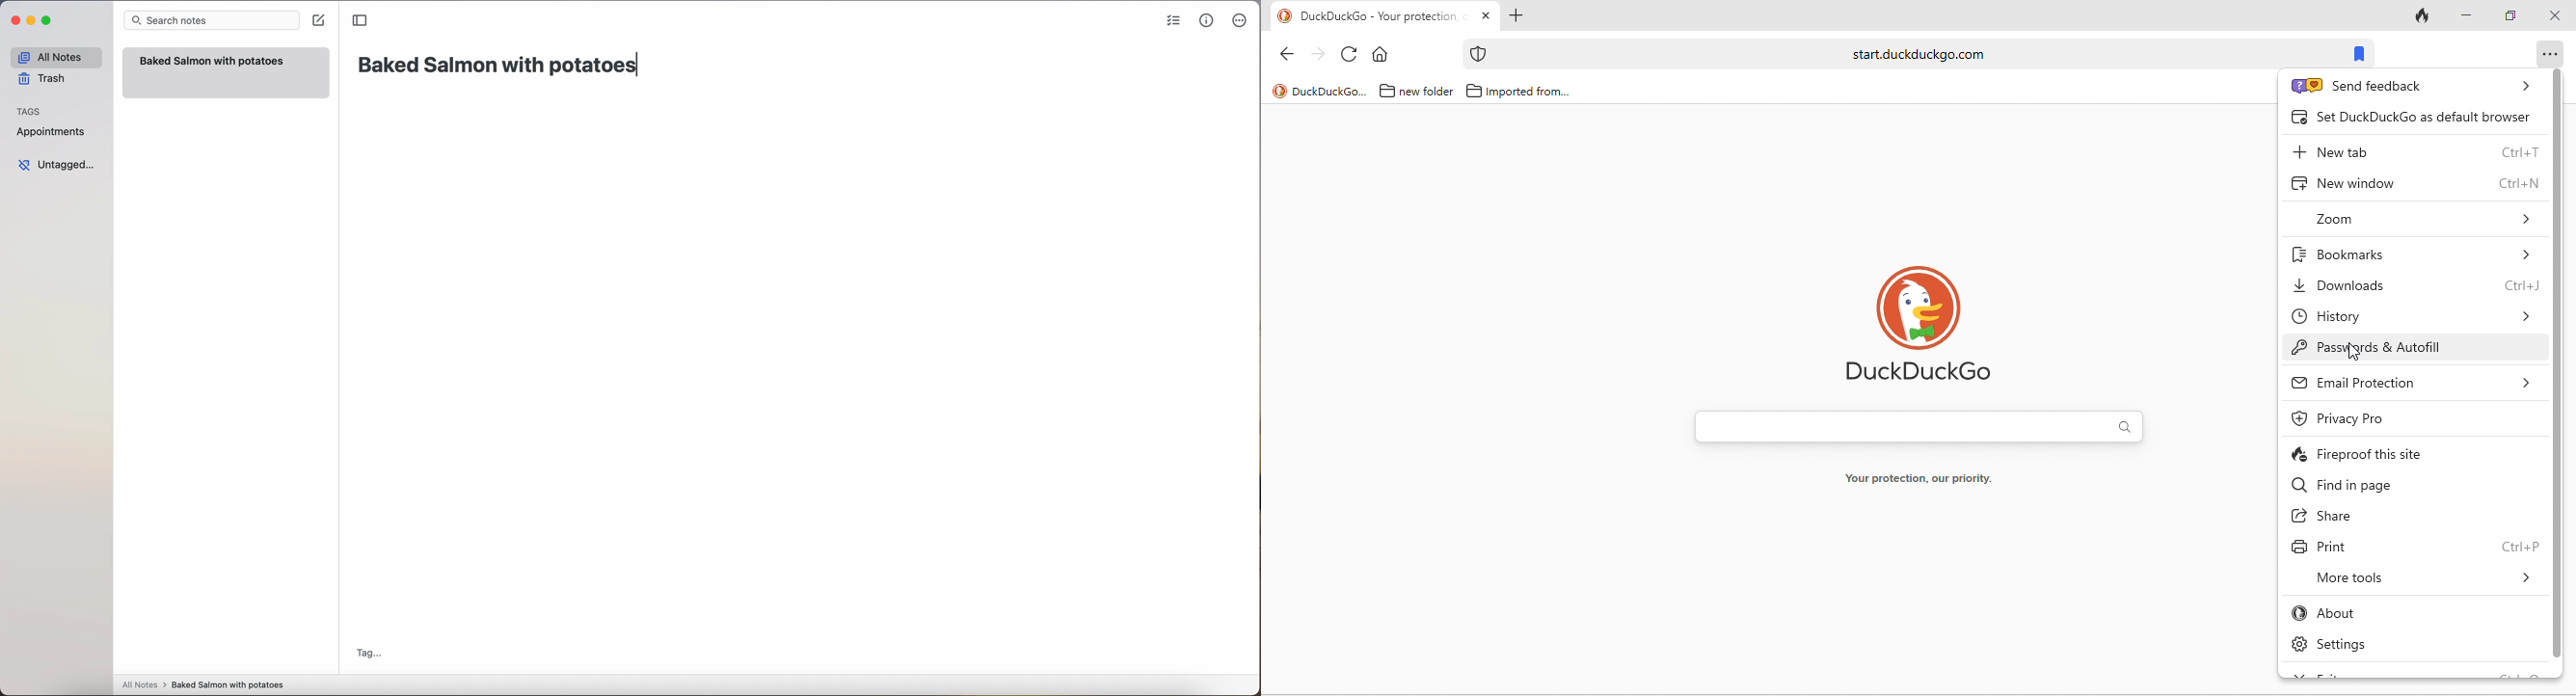 Image resolution: width=2576 pixels, height=700 pixels. Describe the element at coordinates (2520, 184) in the screenshot. I see `Ctrl + N` at that location.